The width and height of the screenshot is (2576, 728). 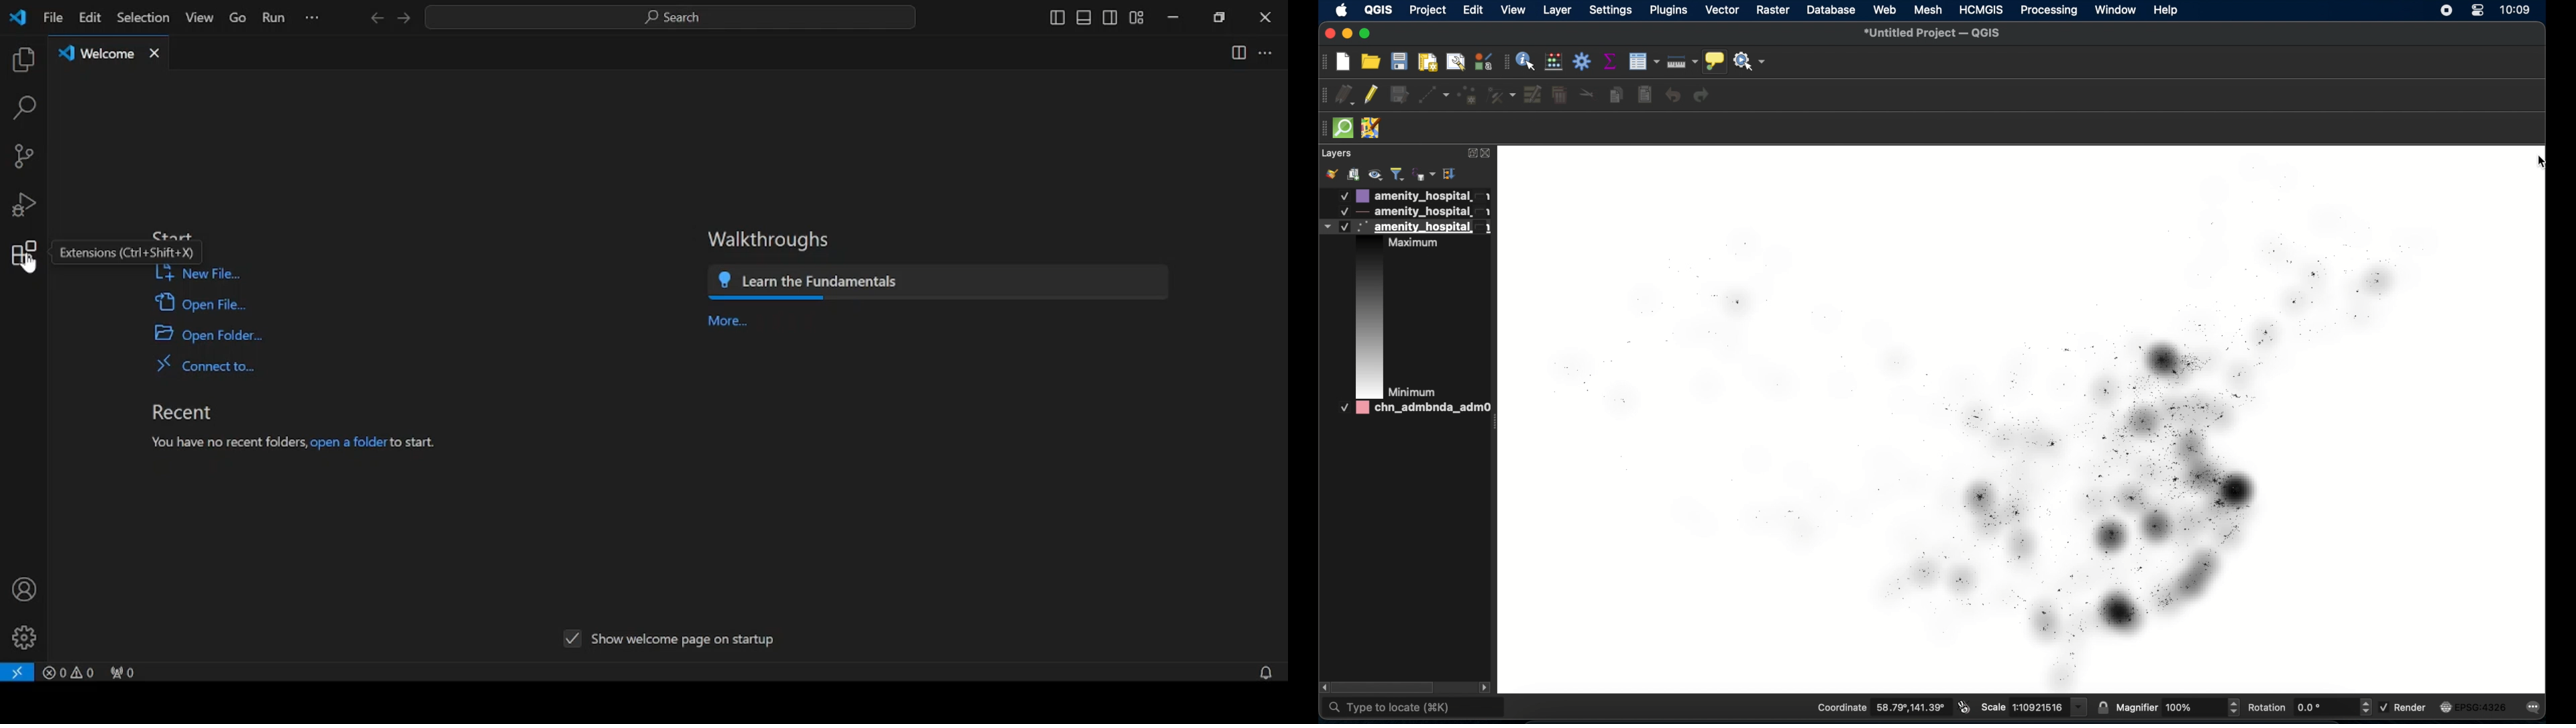 I want to click on identify feature, so click(x=1526, y=61).